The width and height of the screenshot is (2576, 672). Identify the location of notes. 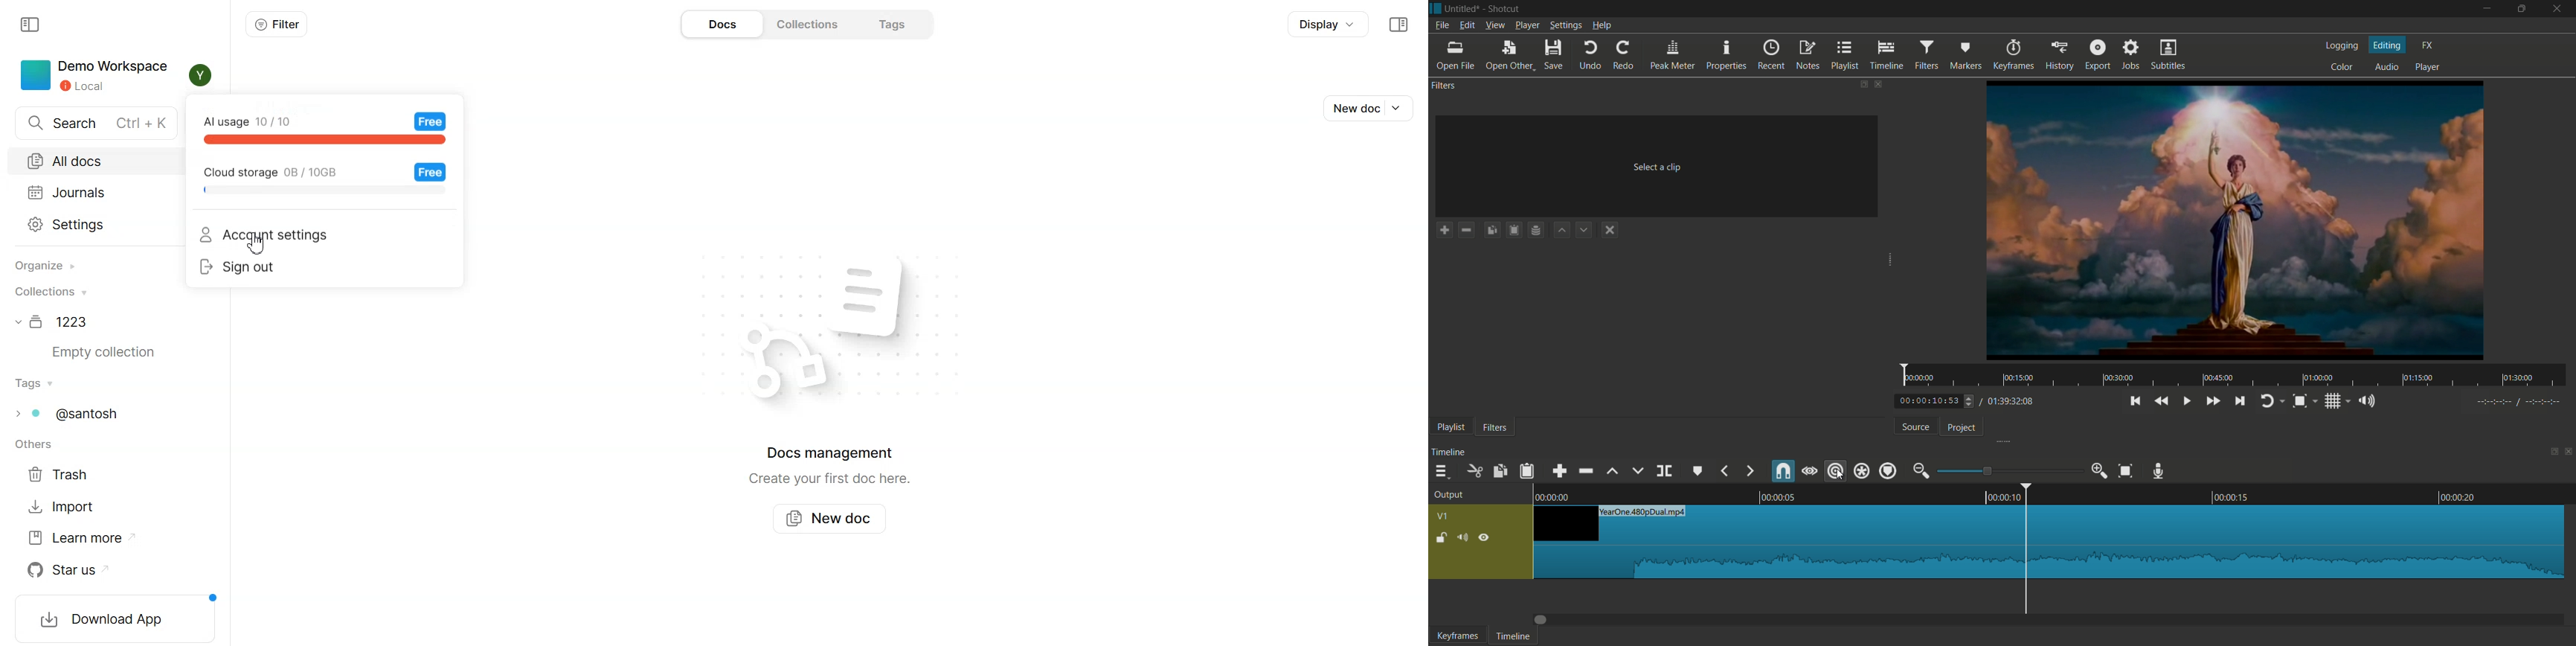
(1808, 55).